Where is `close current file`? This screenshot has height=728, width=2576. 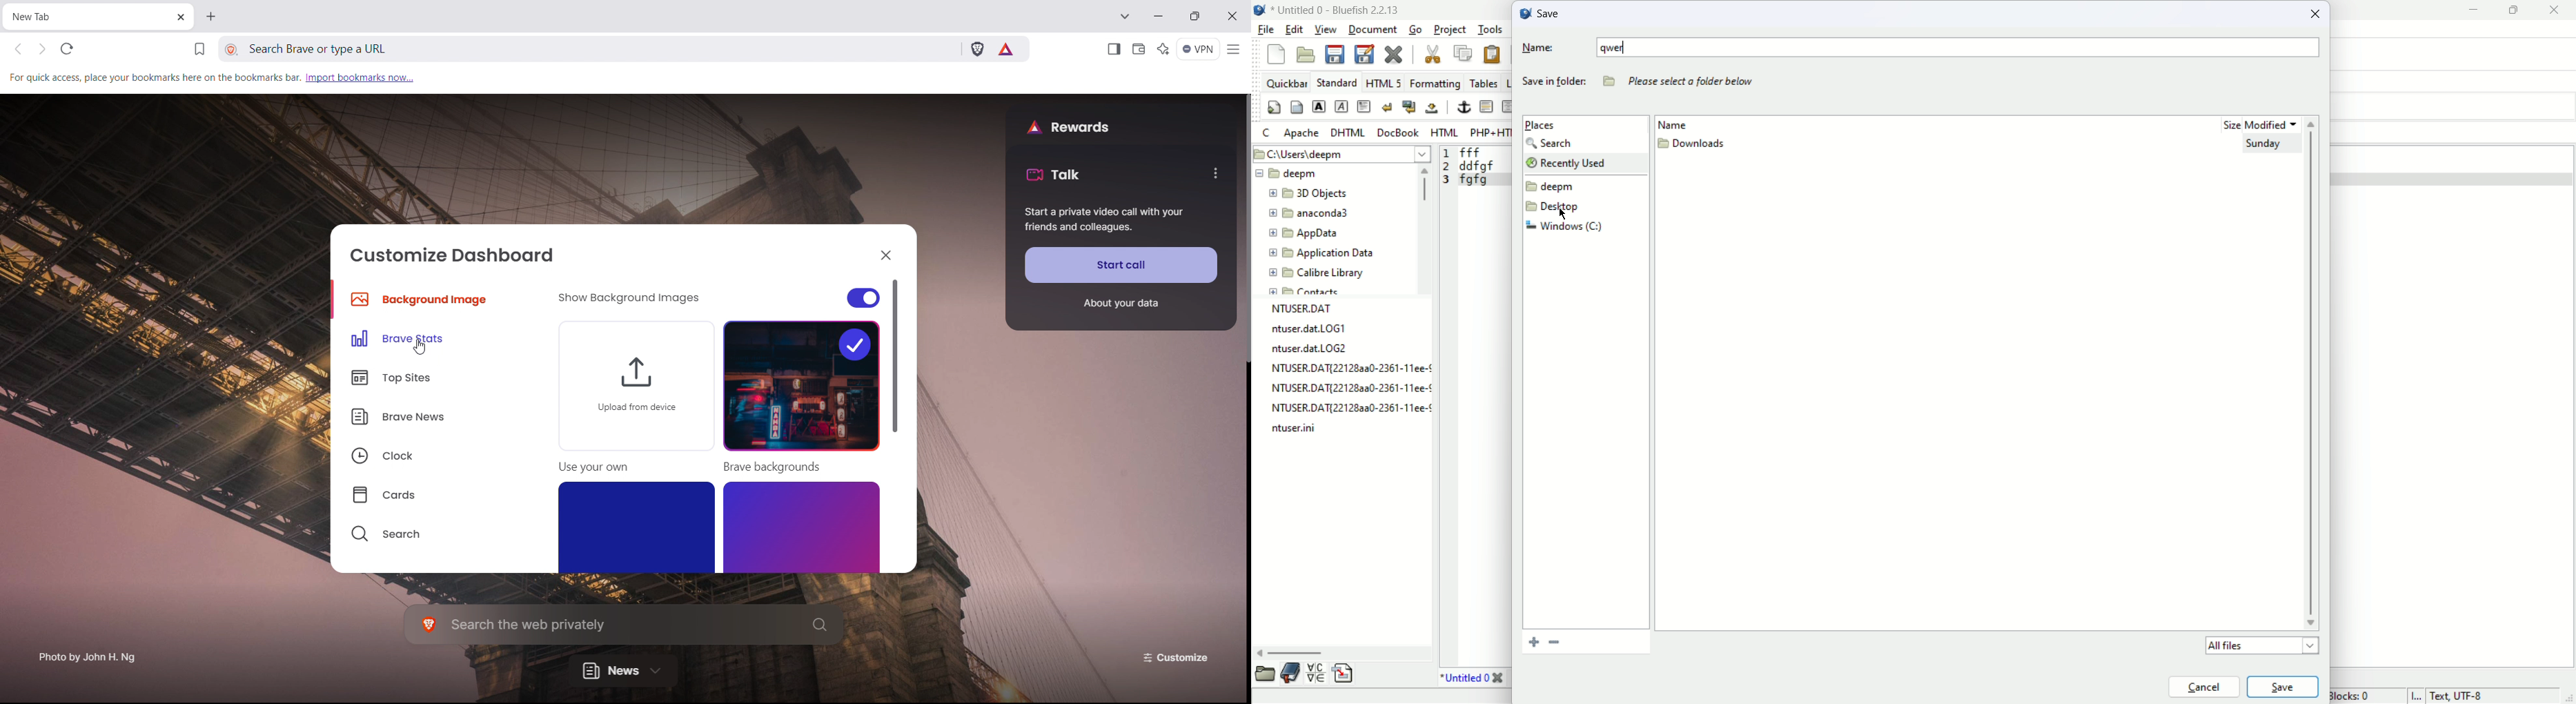 close current file is located at coordinates (1395, 53).